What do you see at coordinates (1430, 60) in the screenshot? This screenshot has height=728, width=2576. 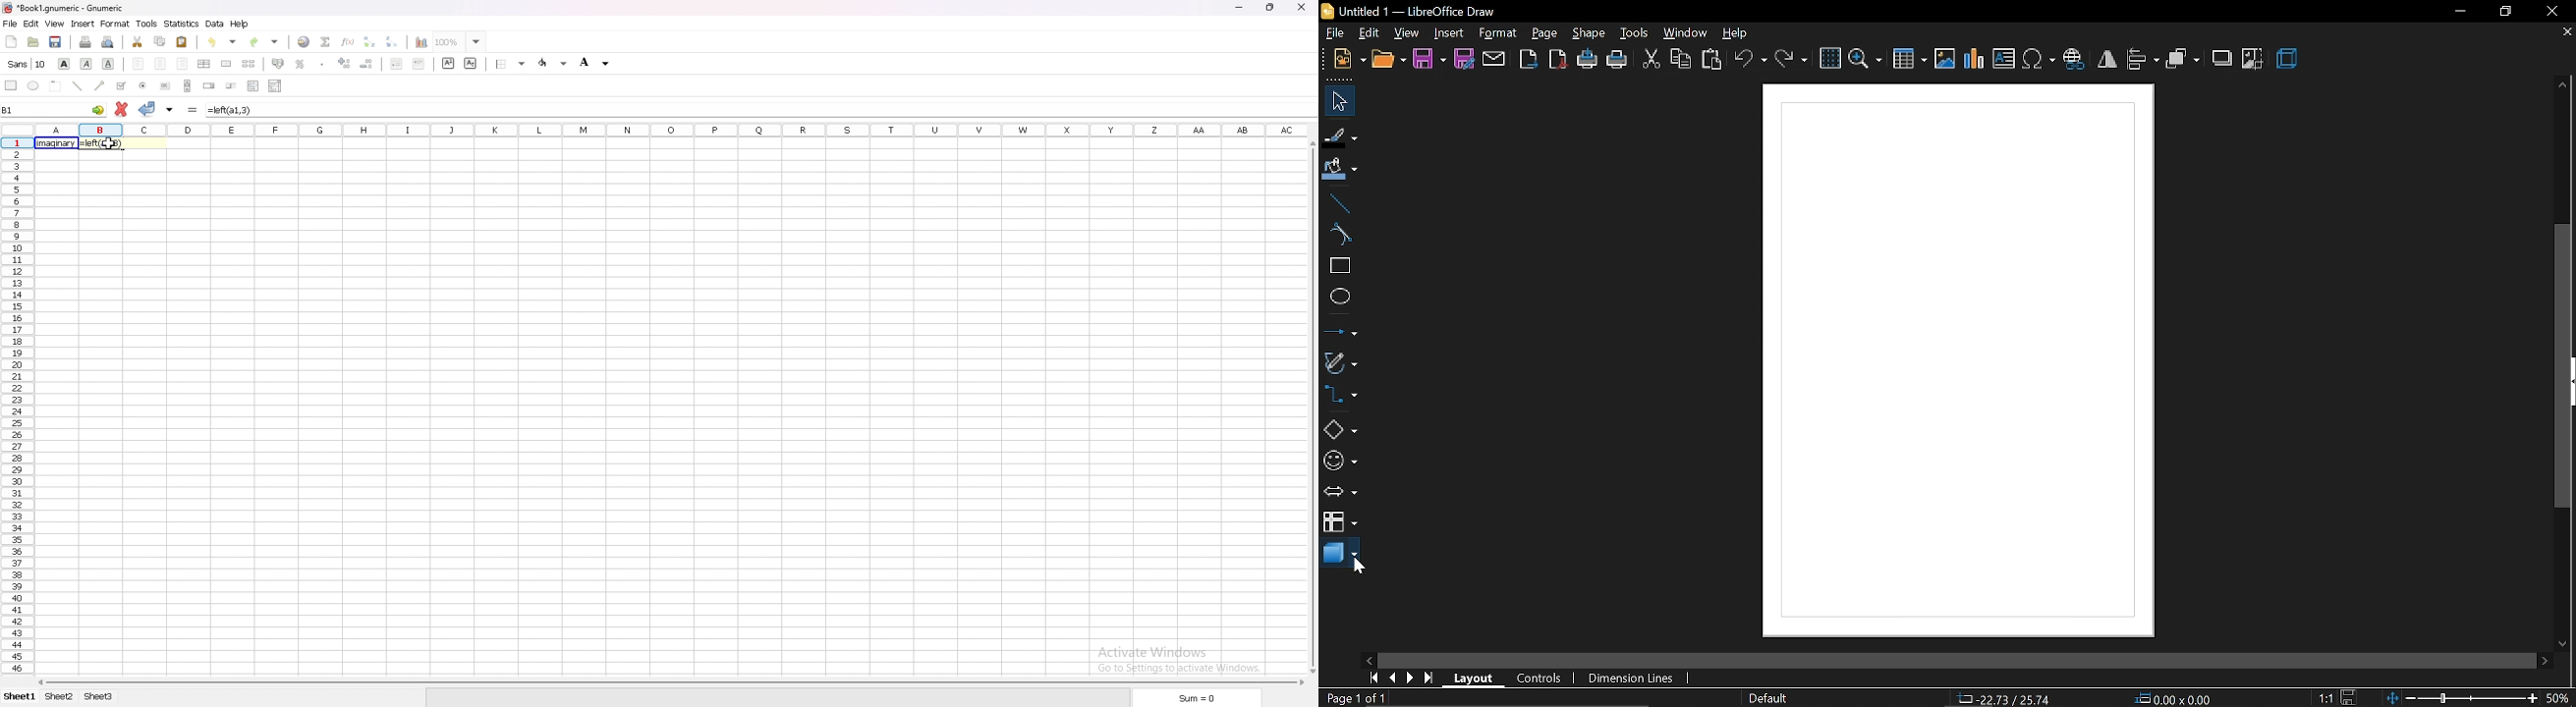 I see `save` at bounding box center [1430, 60].